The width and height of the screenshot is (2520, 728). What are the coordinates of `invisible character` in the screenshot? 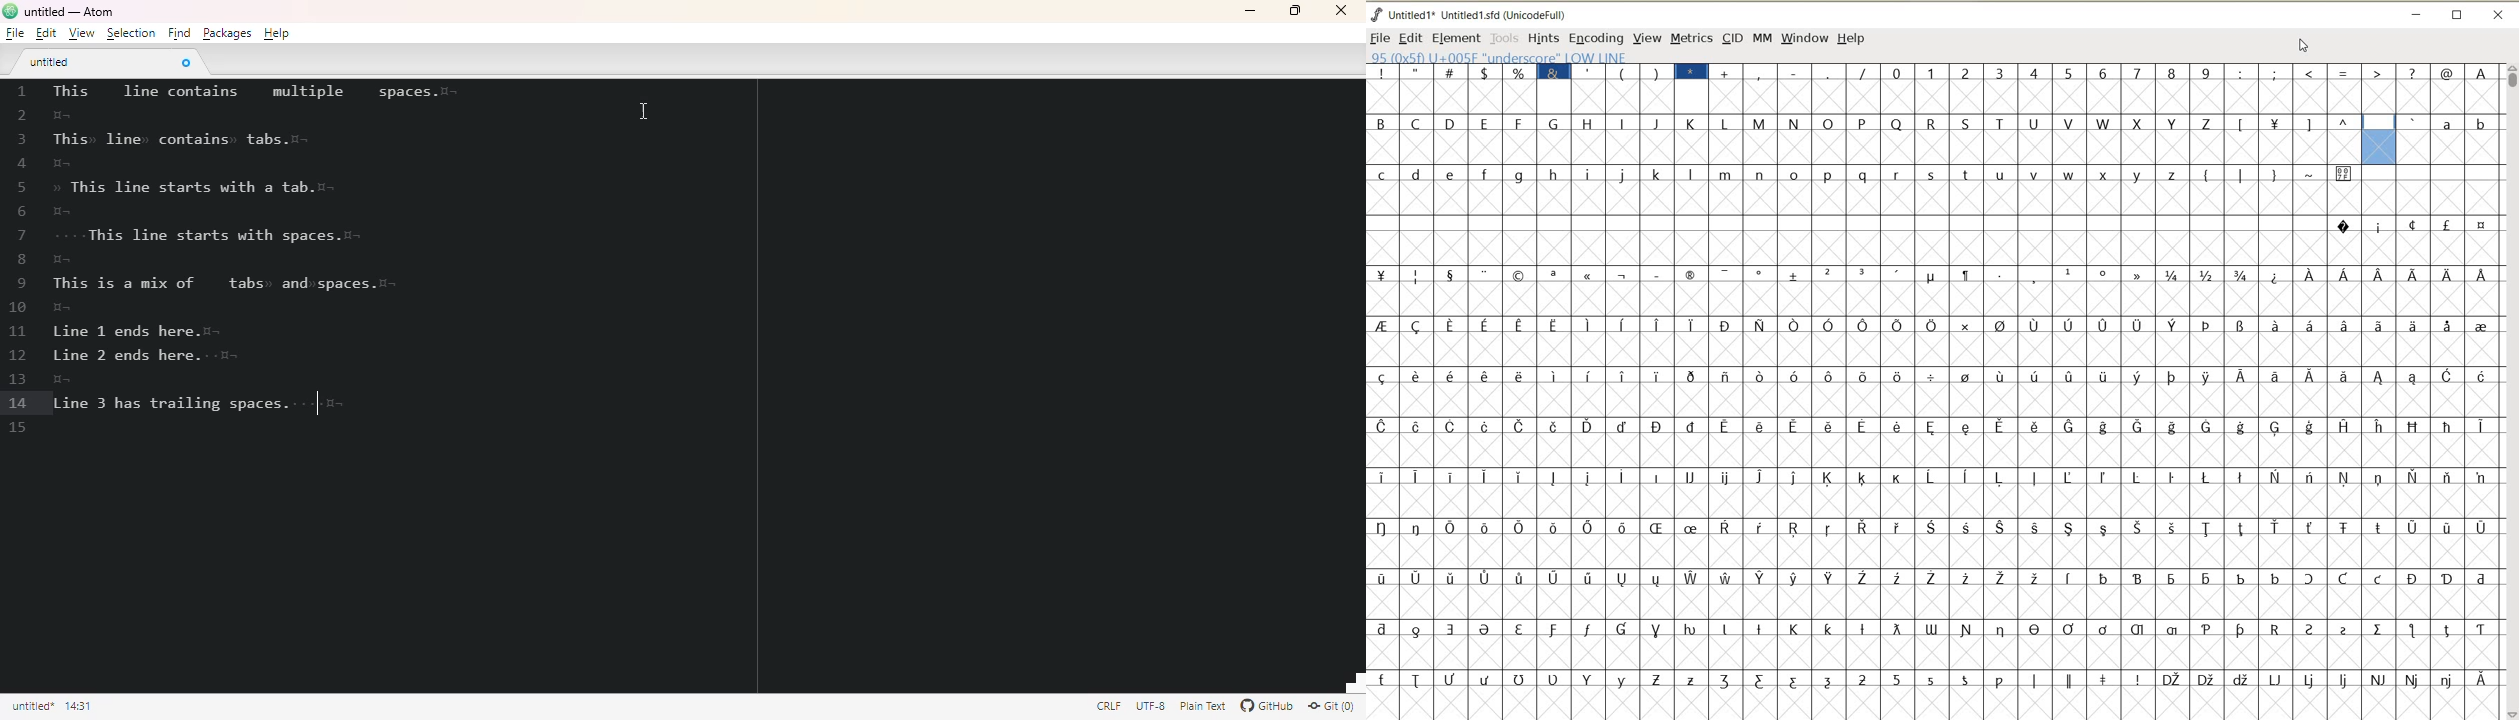 It's located at (70, 236).